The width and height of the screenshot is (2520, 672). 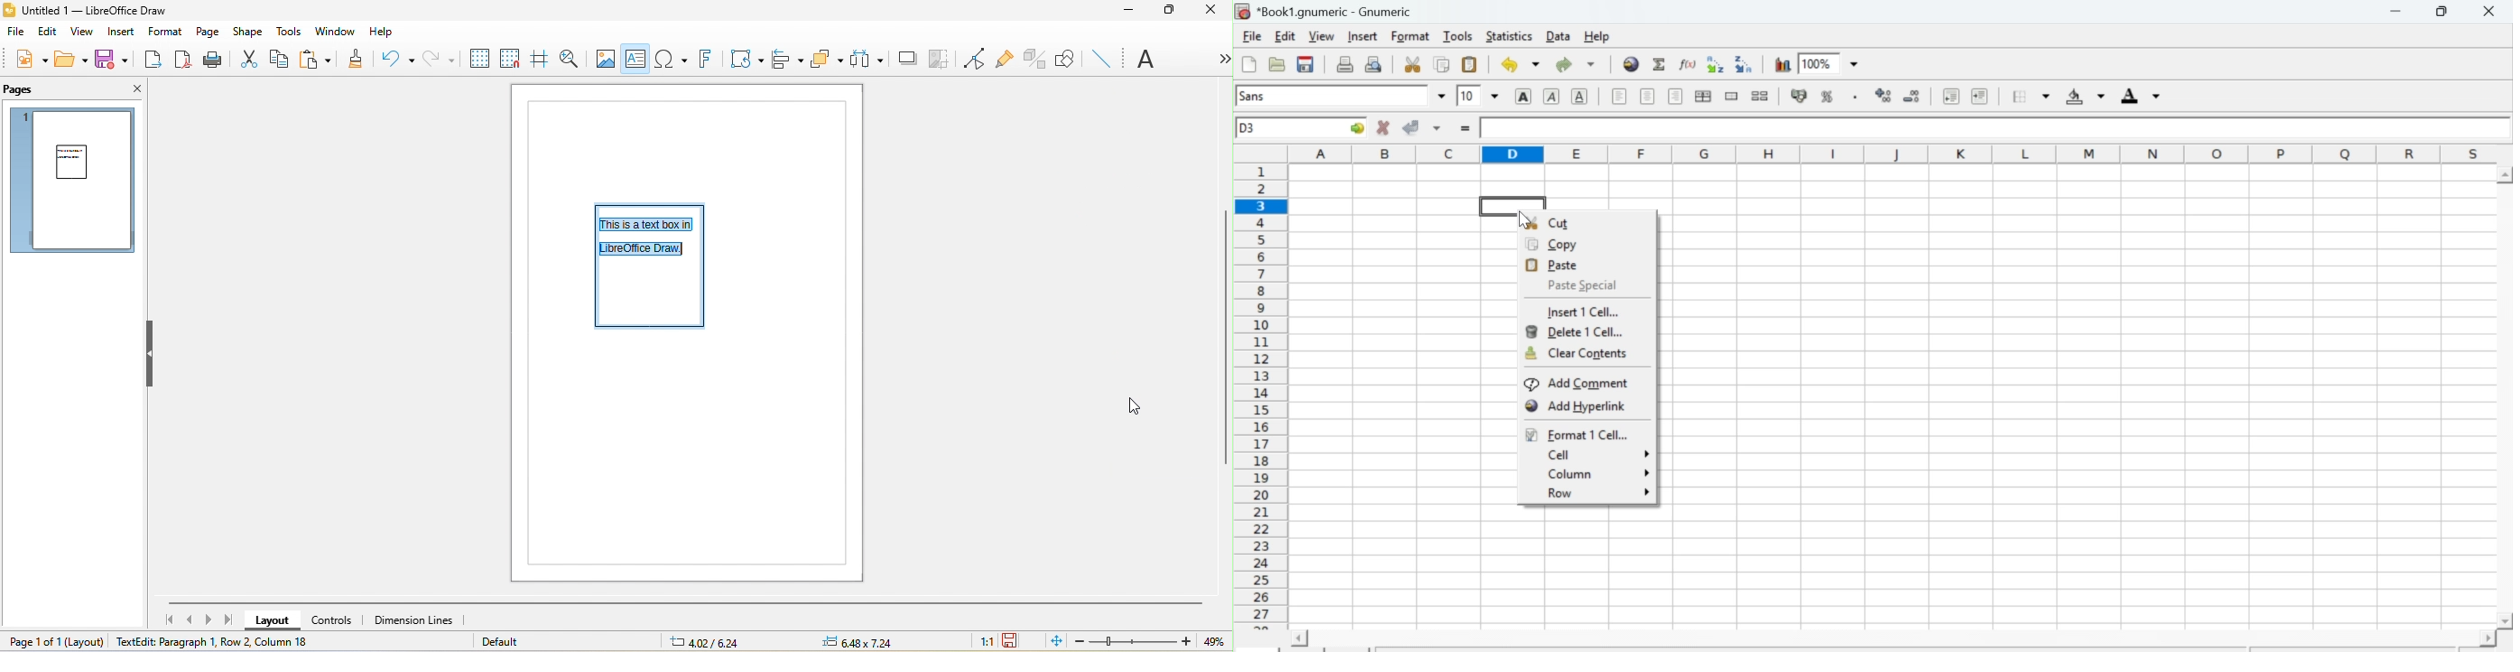 I want to click on Copy, so click(x=1563, y=245).